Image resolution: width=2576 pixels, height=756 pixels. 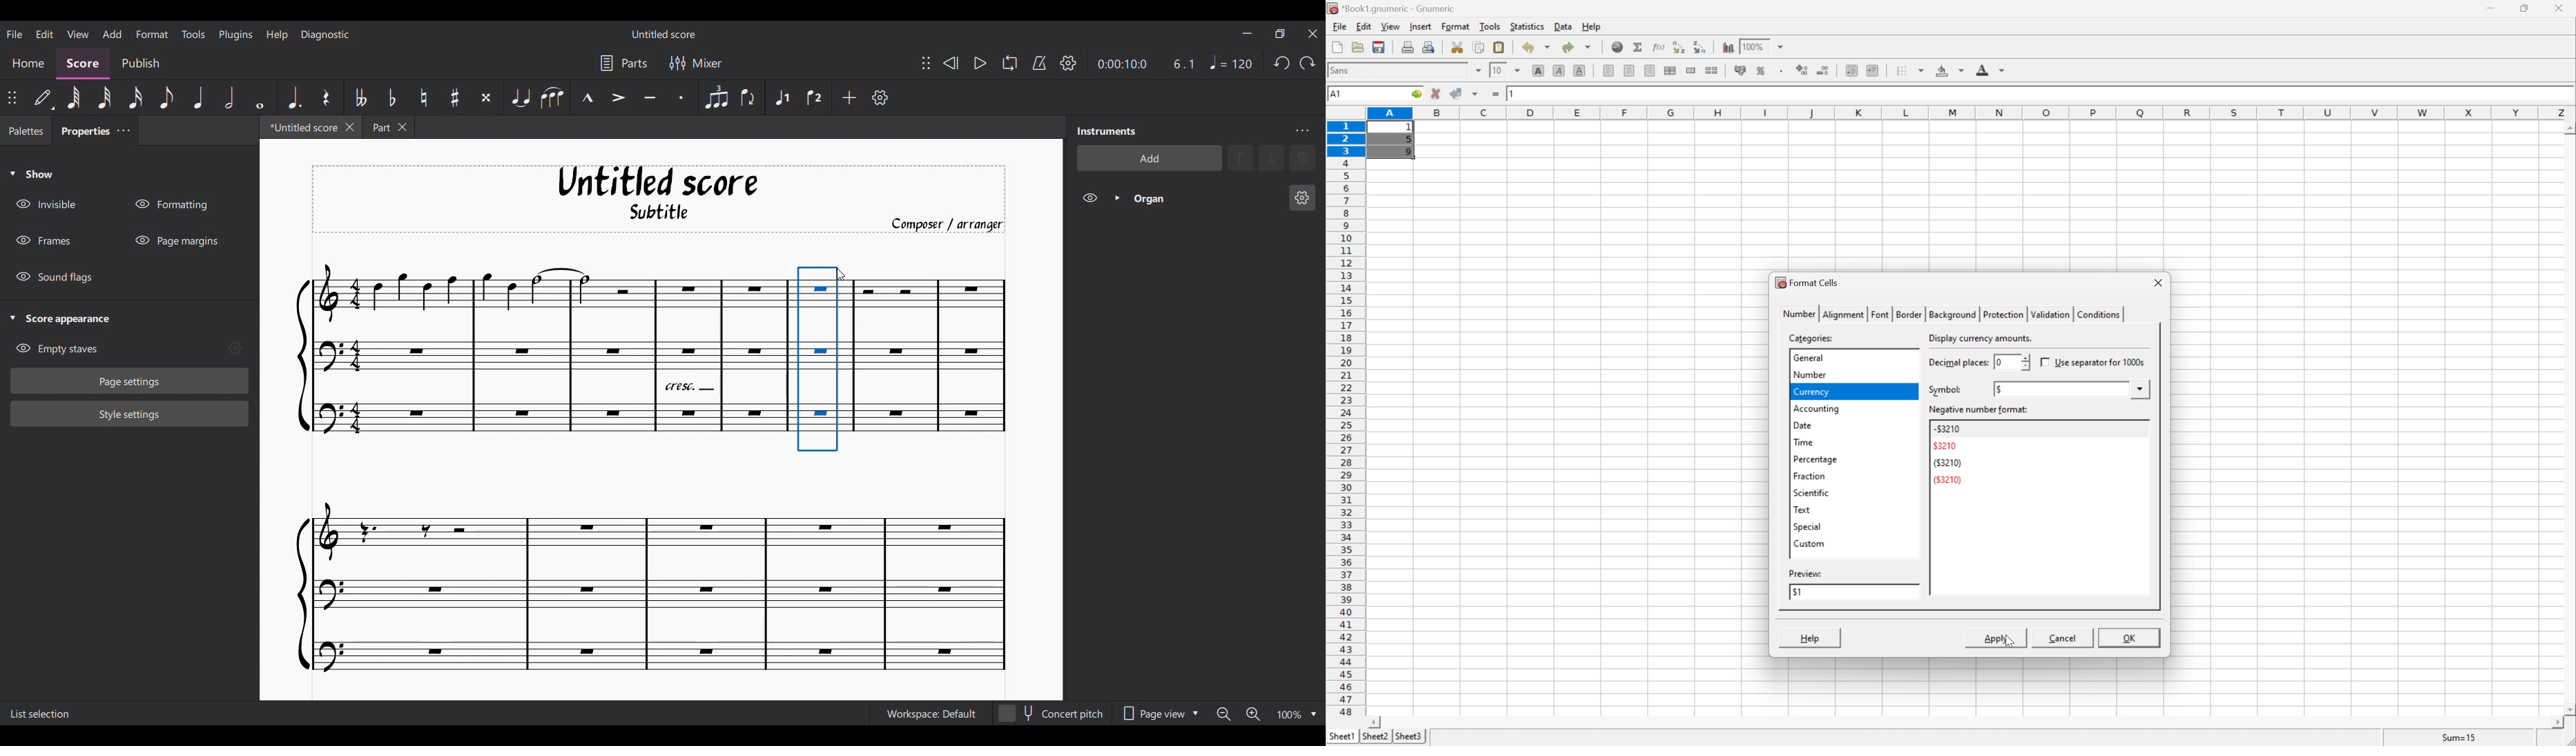 I want to click on help, so click(x=1810, y=638).